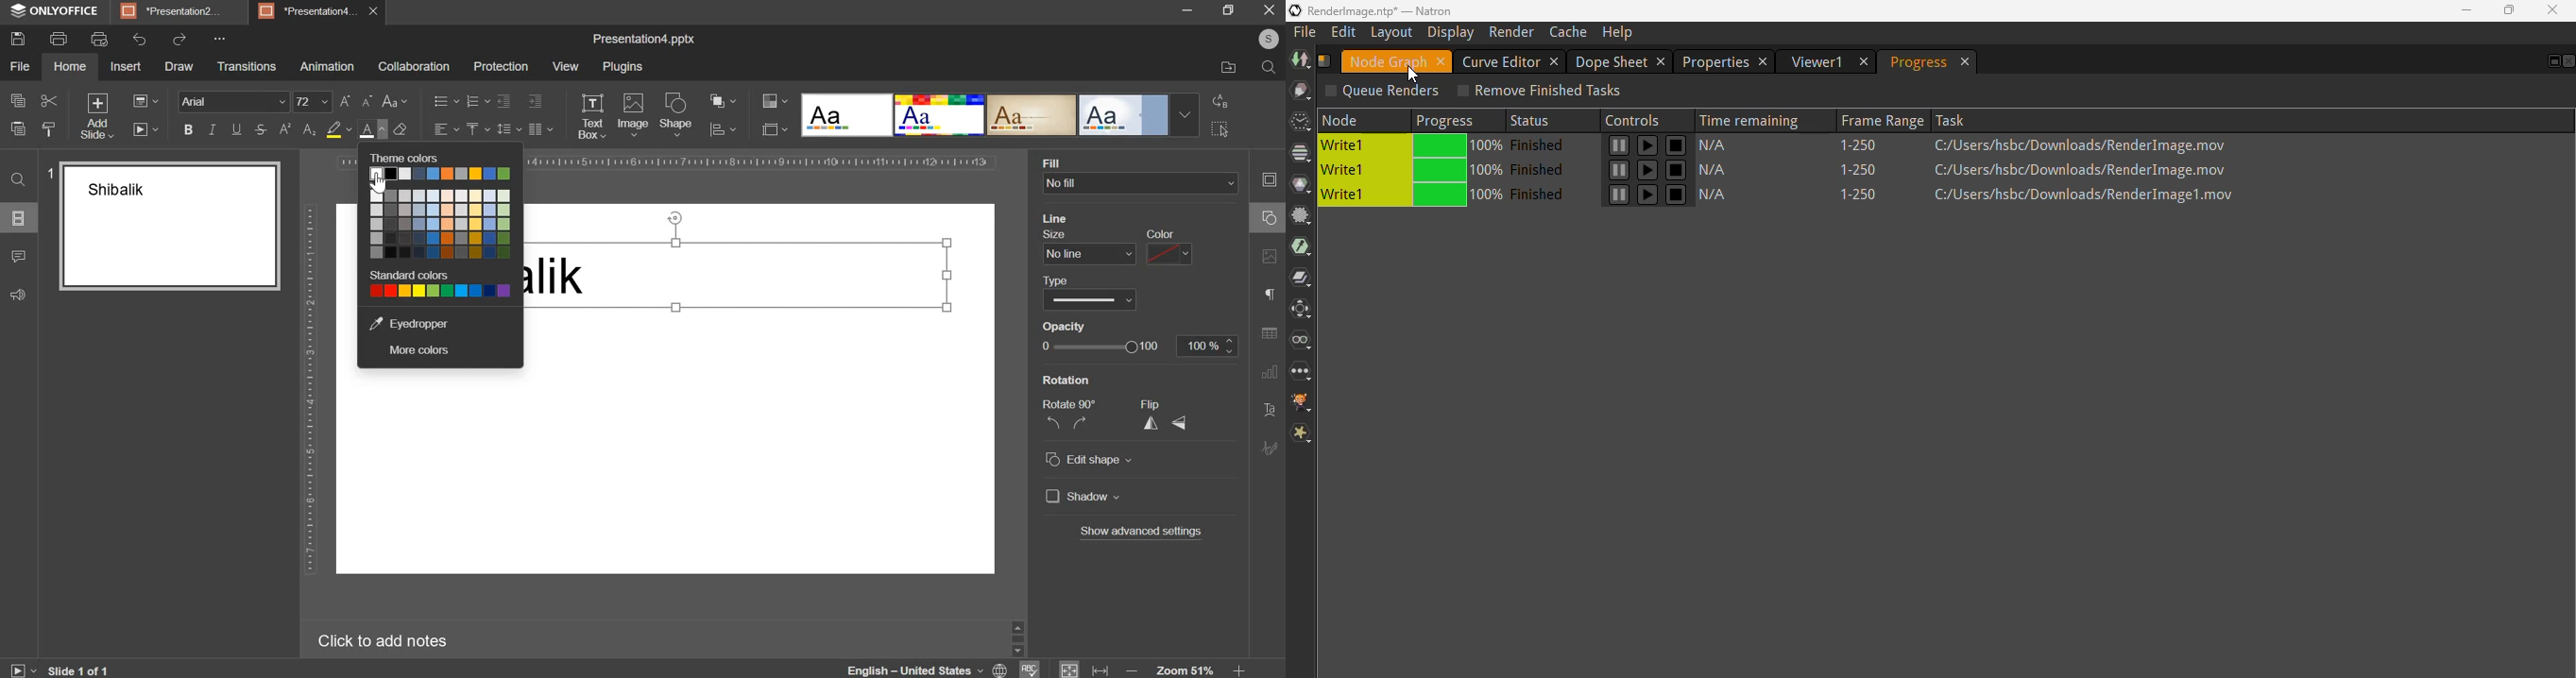 This screenshot has width=2576, height=700. Describe the element at coordinates (1343, 31) in the screenshot. I see `edit` at that location.